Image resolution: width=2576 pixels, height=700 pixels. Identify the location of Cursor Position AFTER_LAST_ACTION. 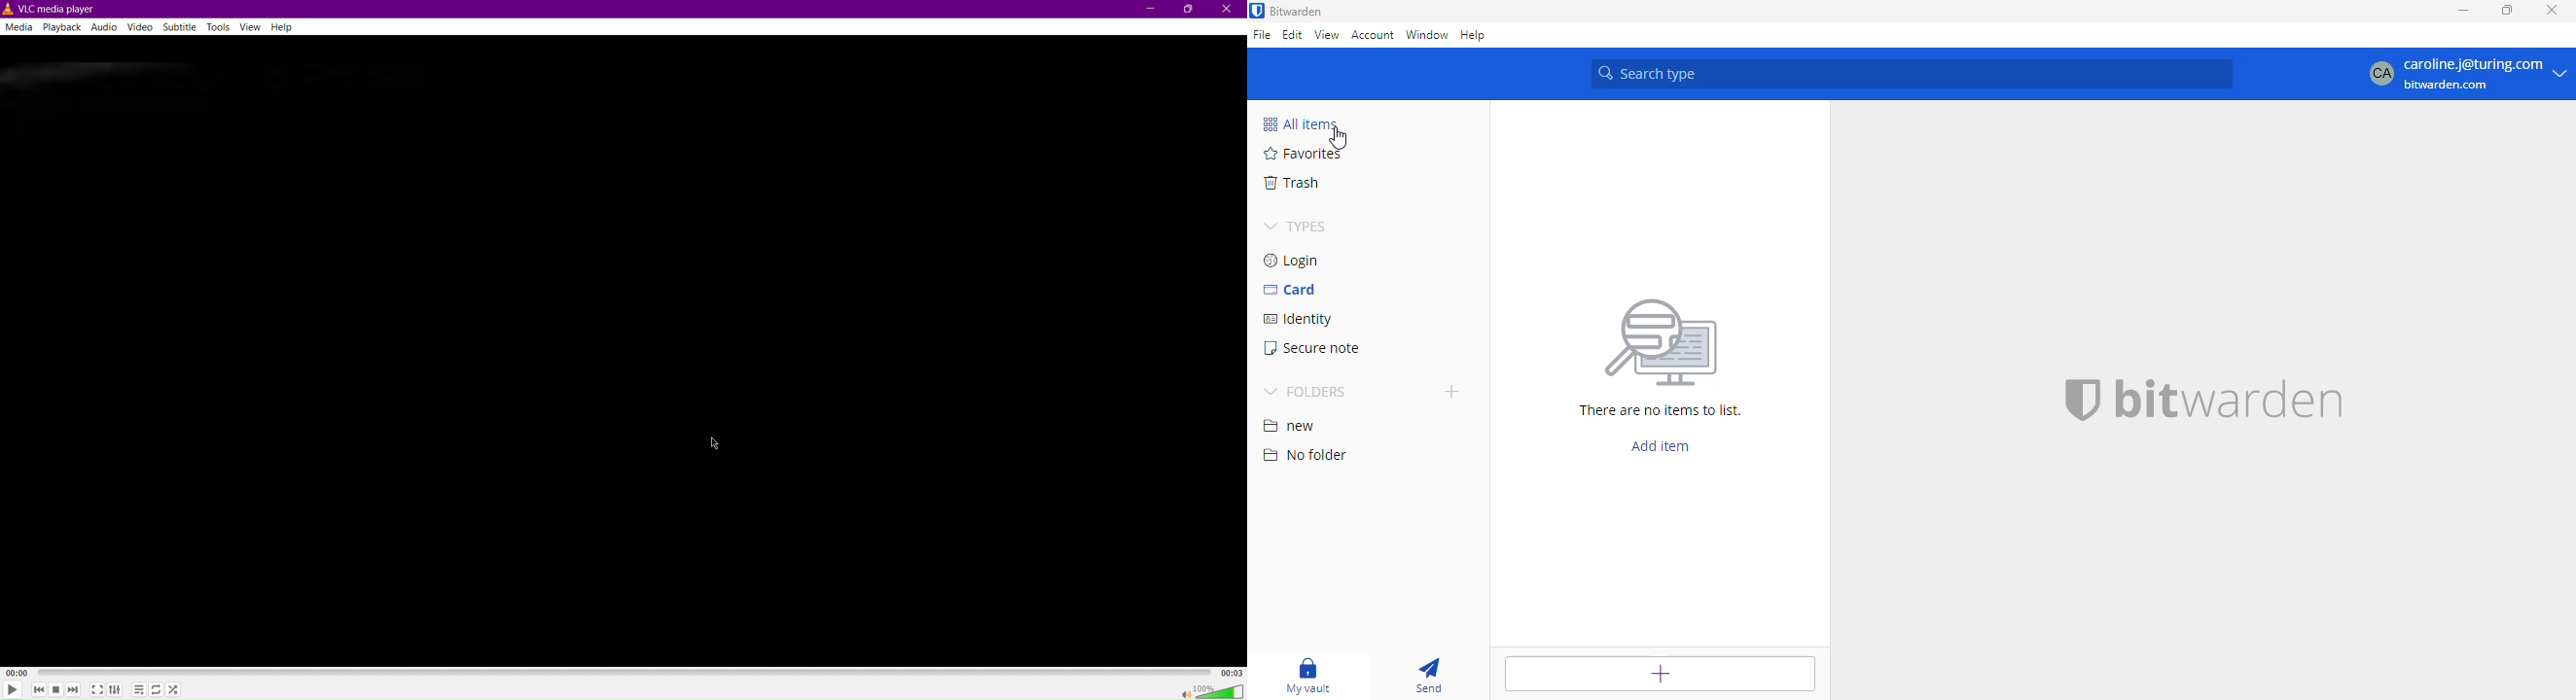
(711, 443).